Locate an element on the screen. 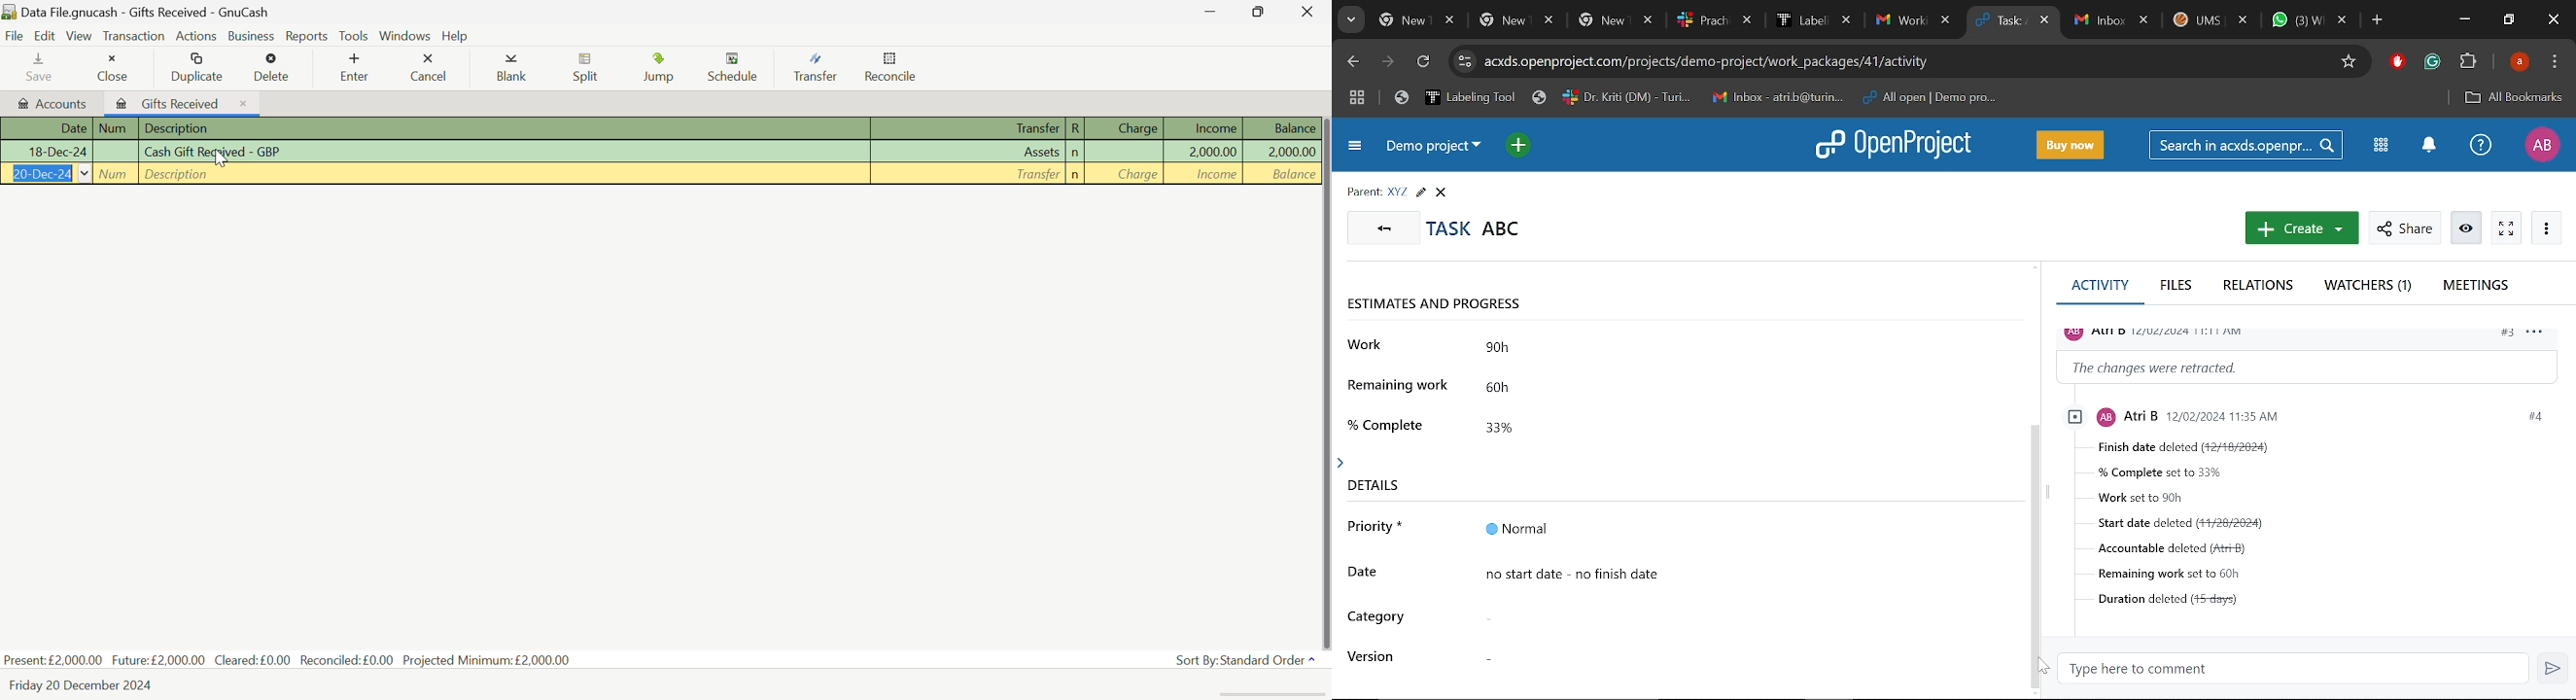  Projected Minimum is located at coordinates (490, 658).